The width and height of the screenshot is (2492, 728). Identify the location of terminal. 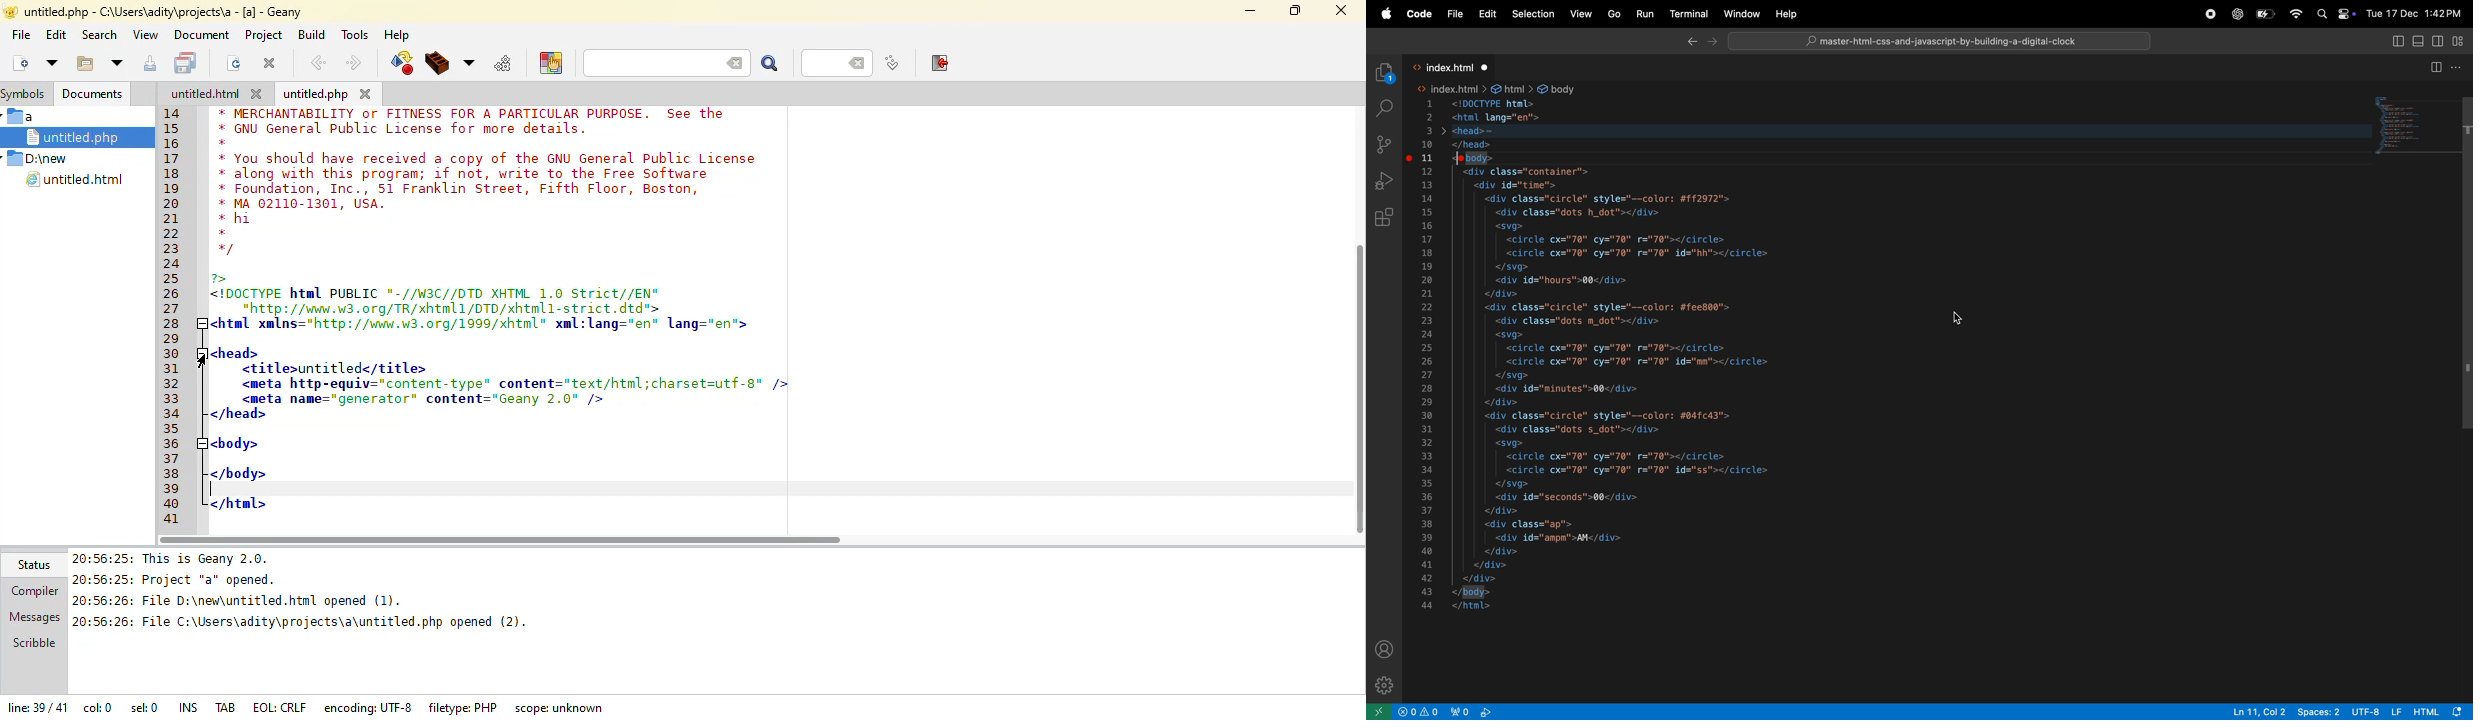
(1689, 14).